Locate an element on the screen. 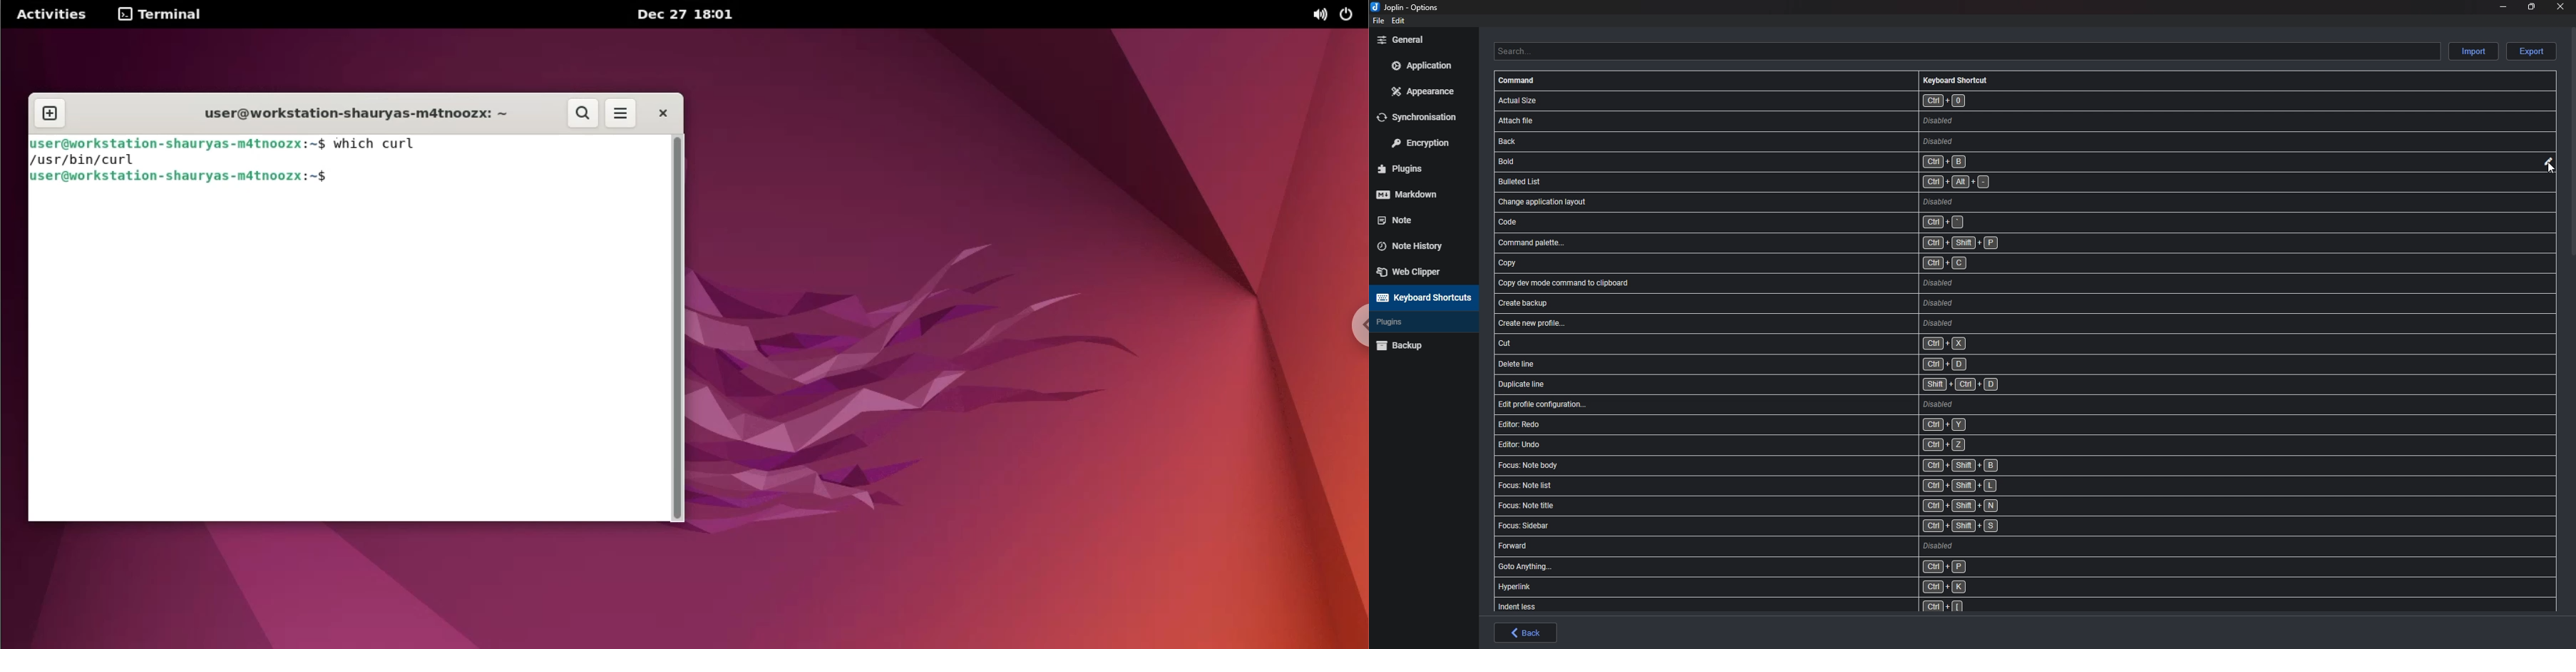 The image size is (2576, 672). command input is located at coordinates (498, 177).